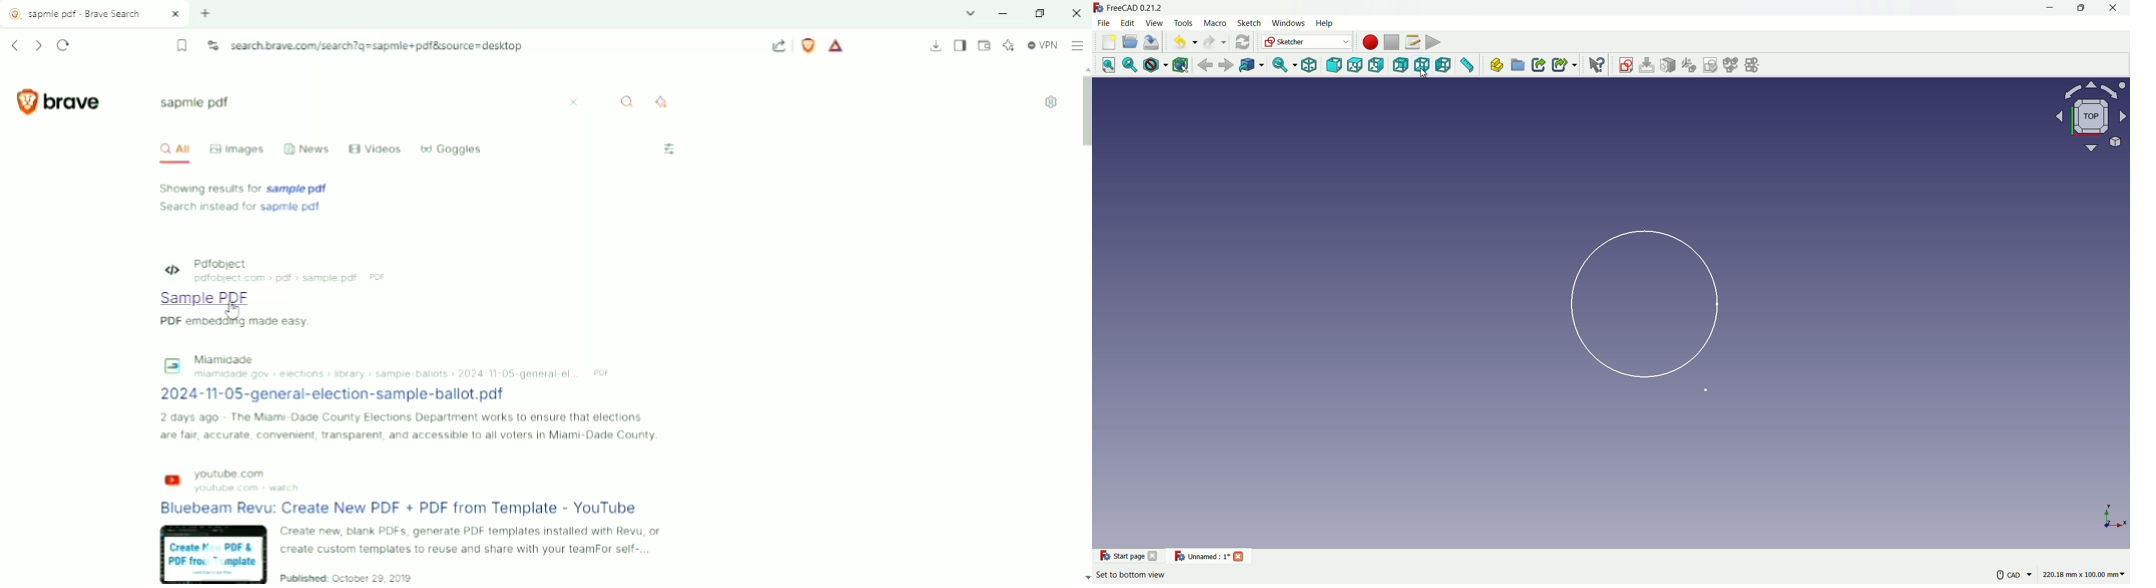  I want to click on left view, so click(1446, 66).